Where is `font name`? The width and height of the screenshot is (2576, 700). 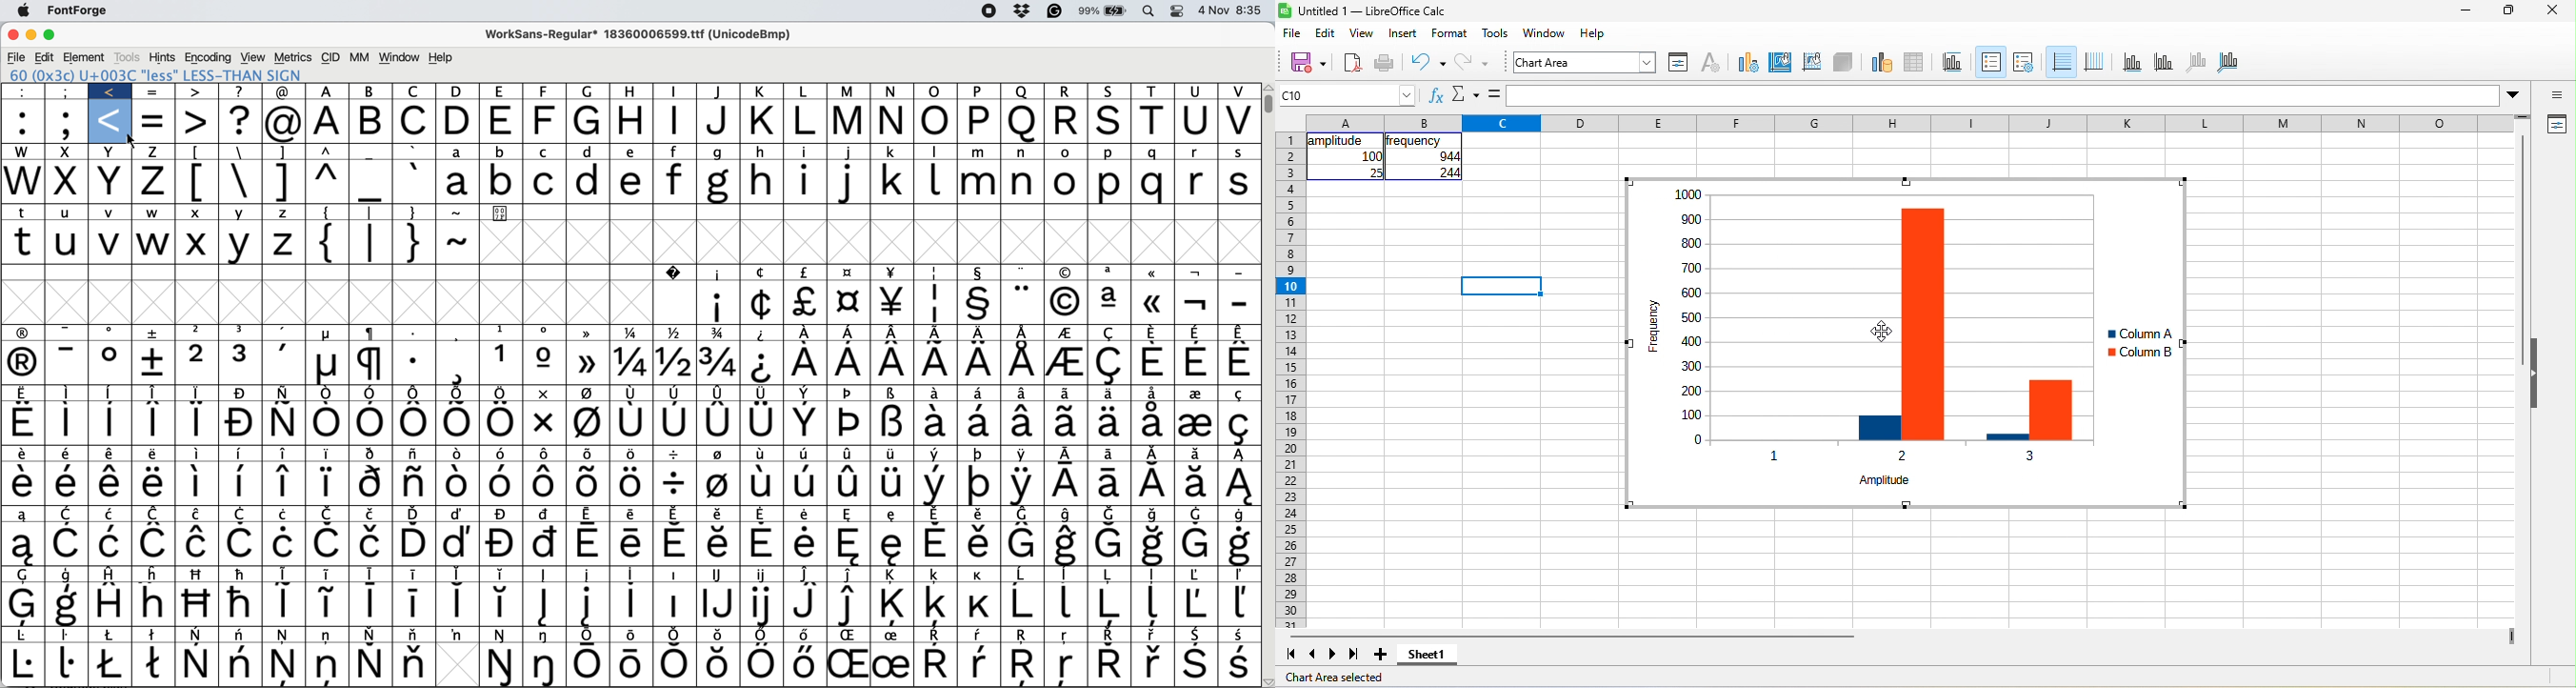
font name is located at coordinates (1585, 62).